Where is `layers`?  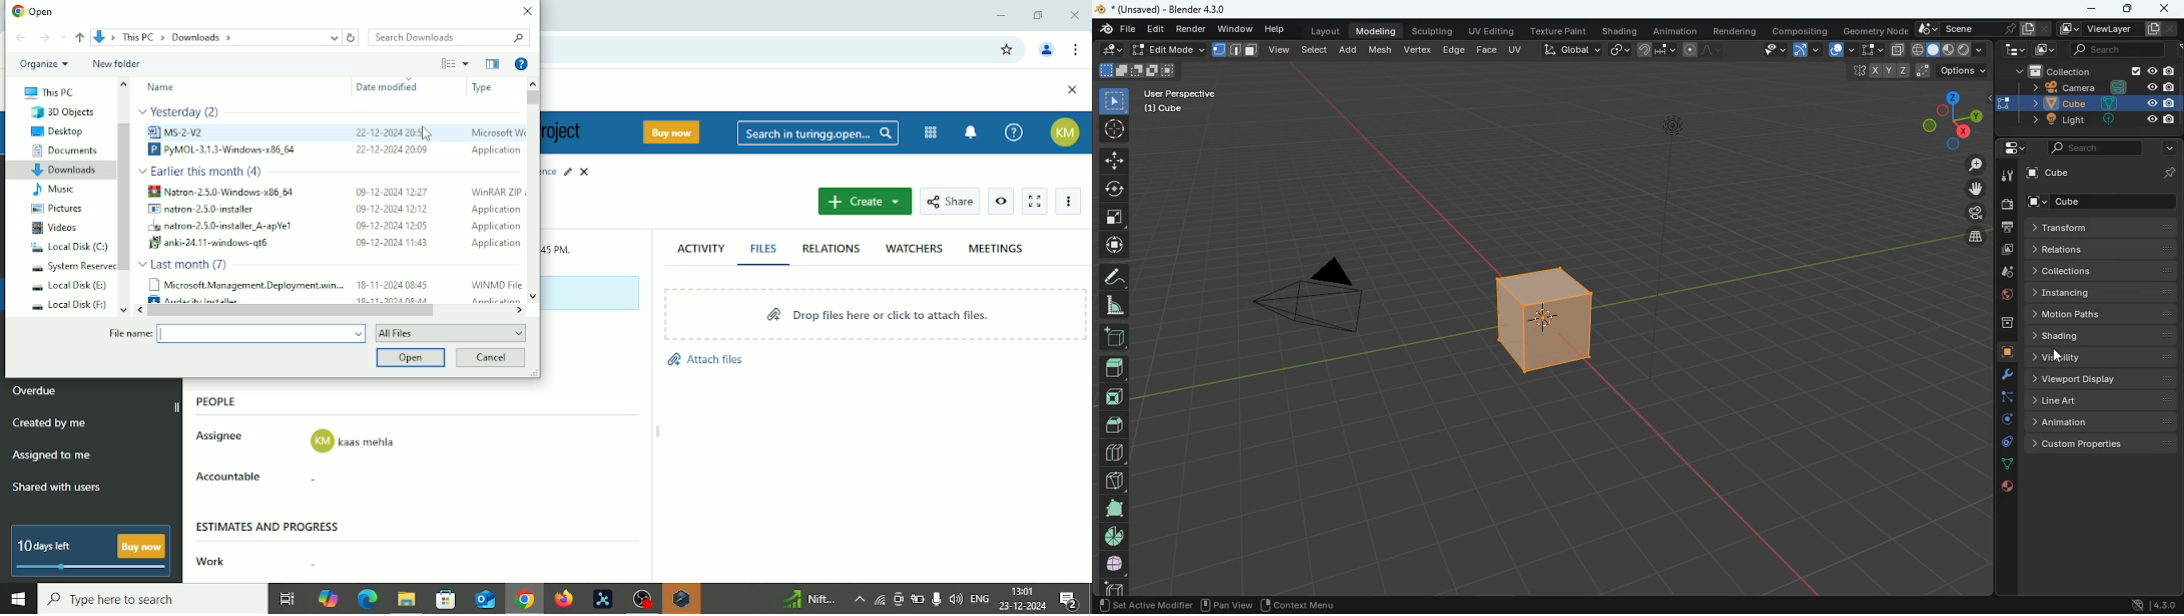 layers is located at coordinates (1976, 239).